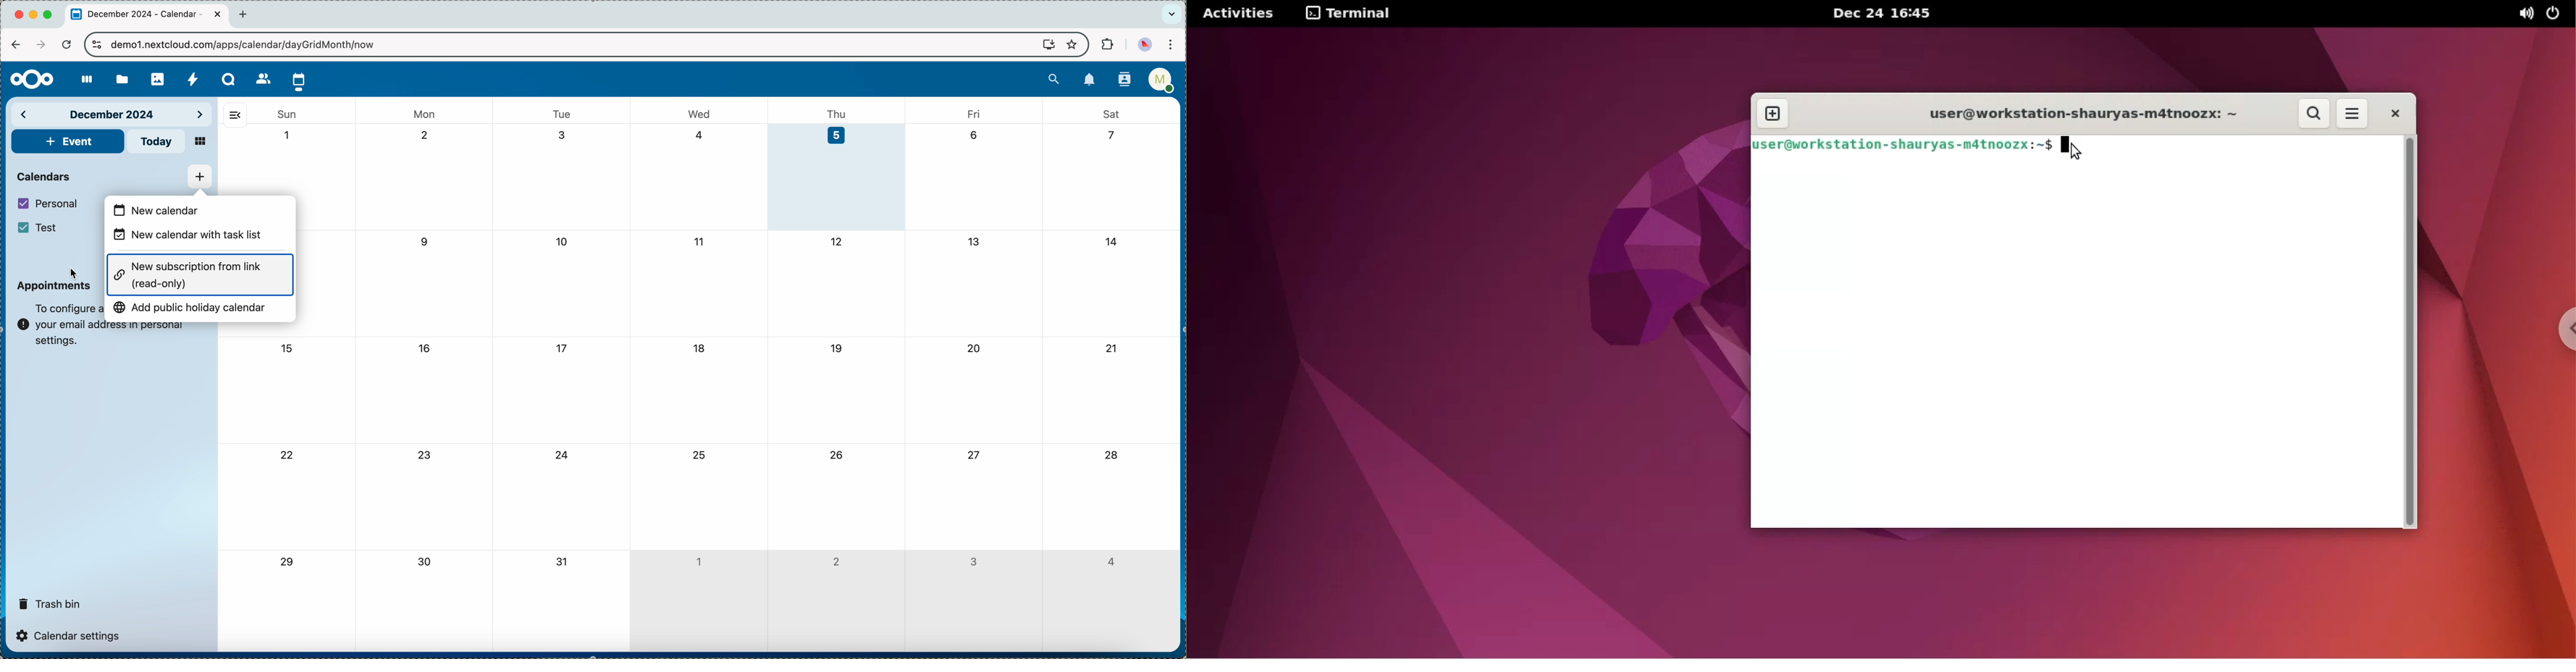 The width and height of the screenshot is (2576, 672). Describe the element at coordinates (701, 114) in the screenshot. I see `wed` at that location.